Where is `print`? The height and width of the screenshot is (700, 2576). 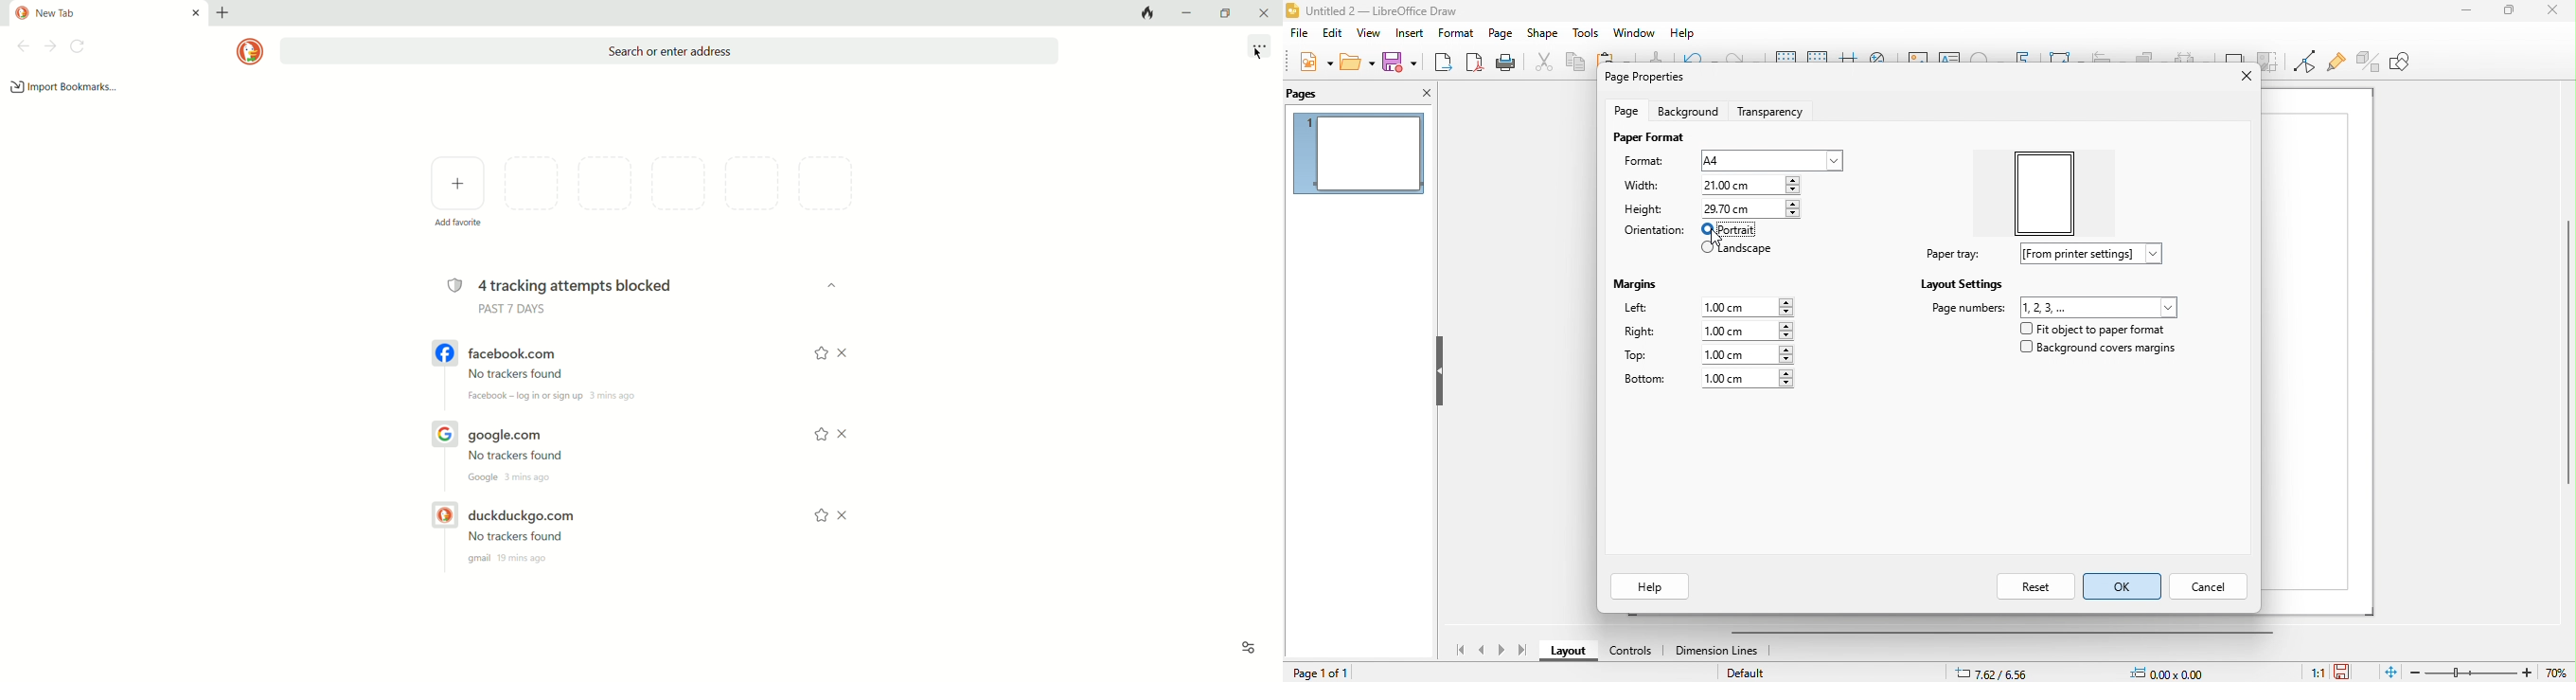 print is located at coordinates (1505, 63).